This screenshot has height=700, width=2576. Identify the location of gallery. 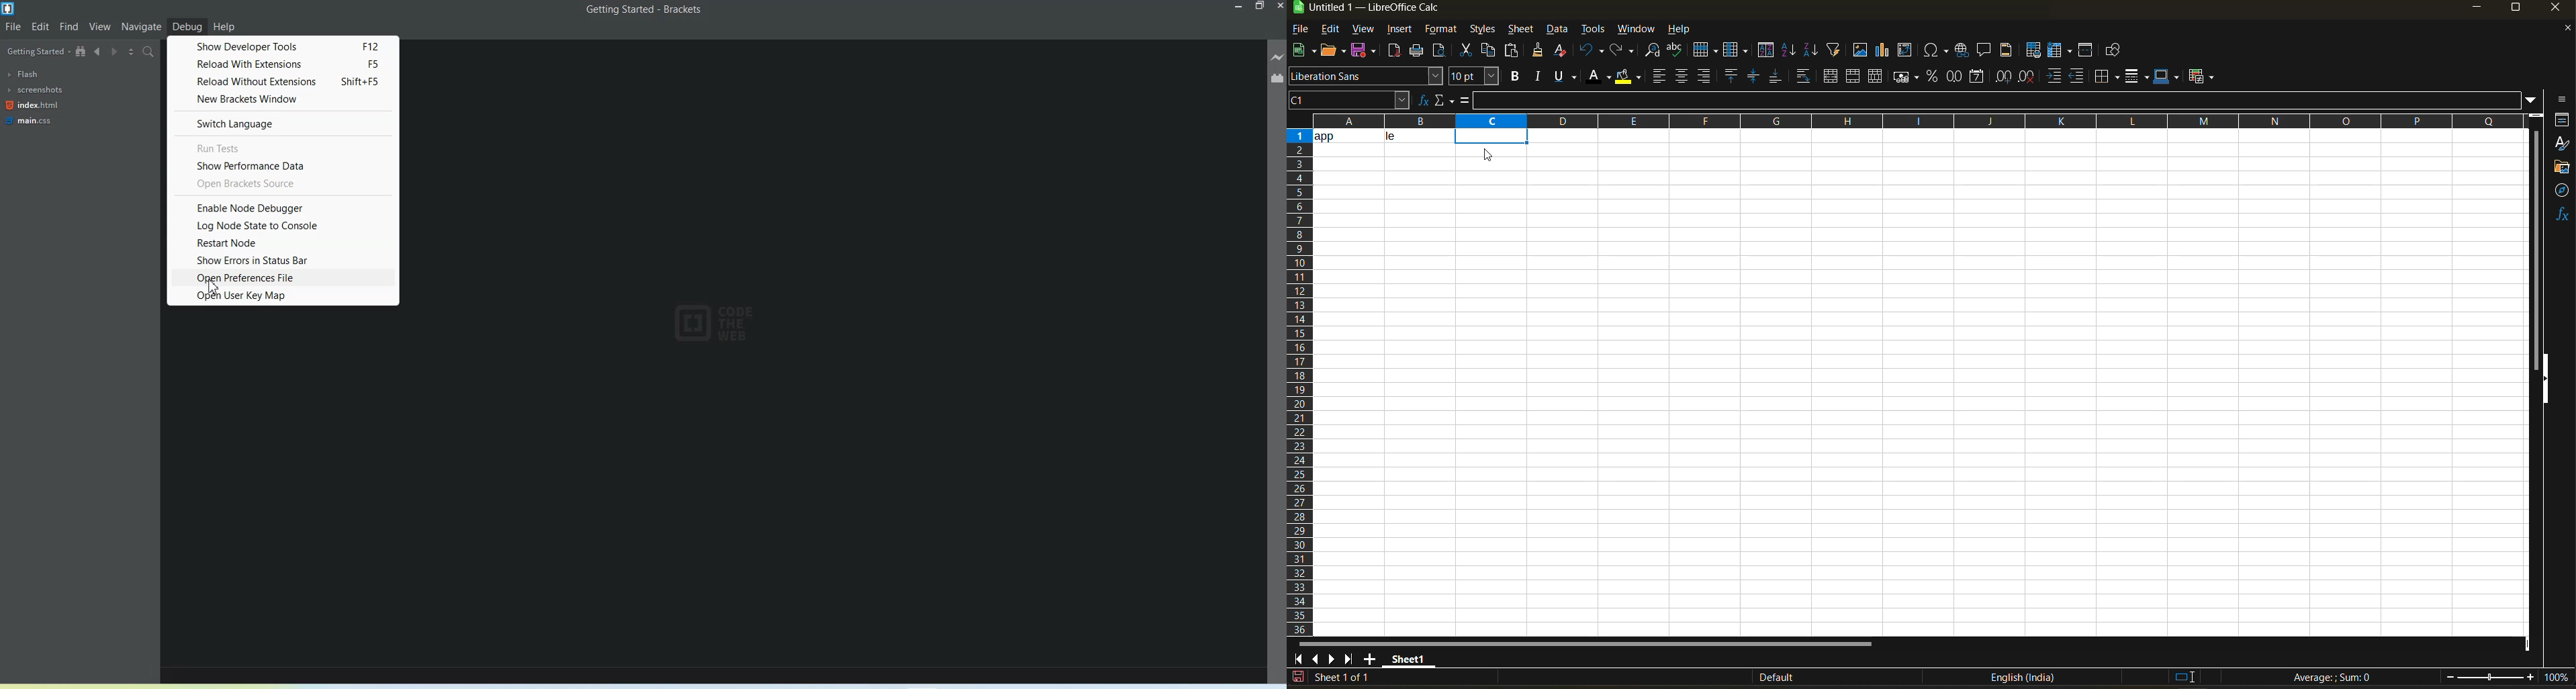
(2563, 169).